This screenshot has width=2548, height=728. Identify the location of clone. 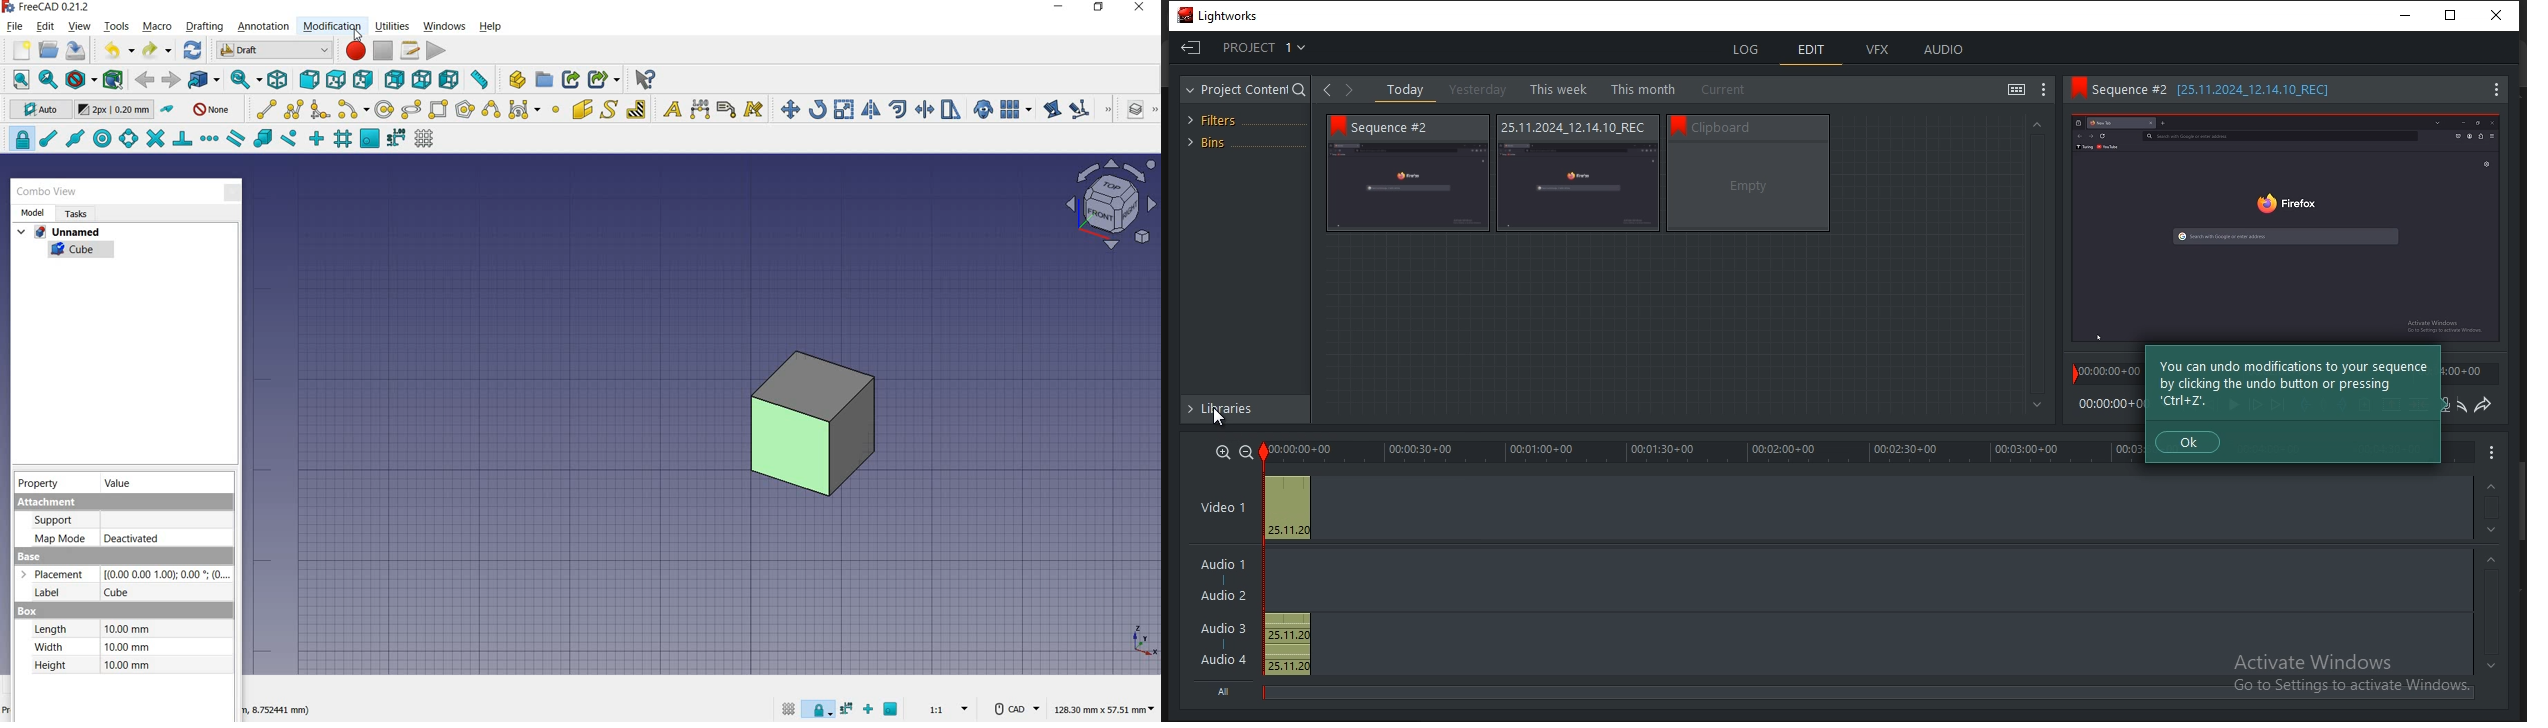
(984, 110).